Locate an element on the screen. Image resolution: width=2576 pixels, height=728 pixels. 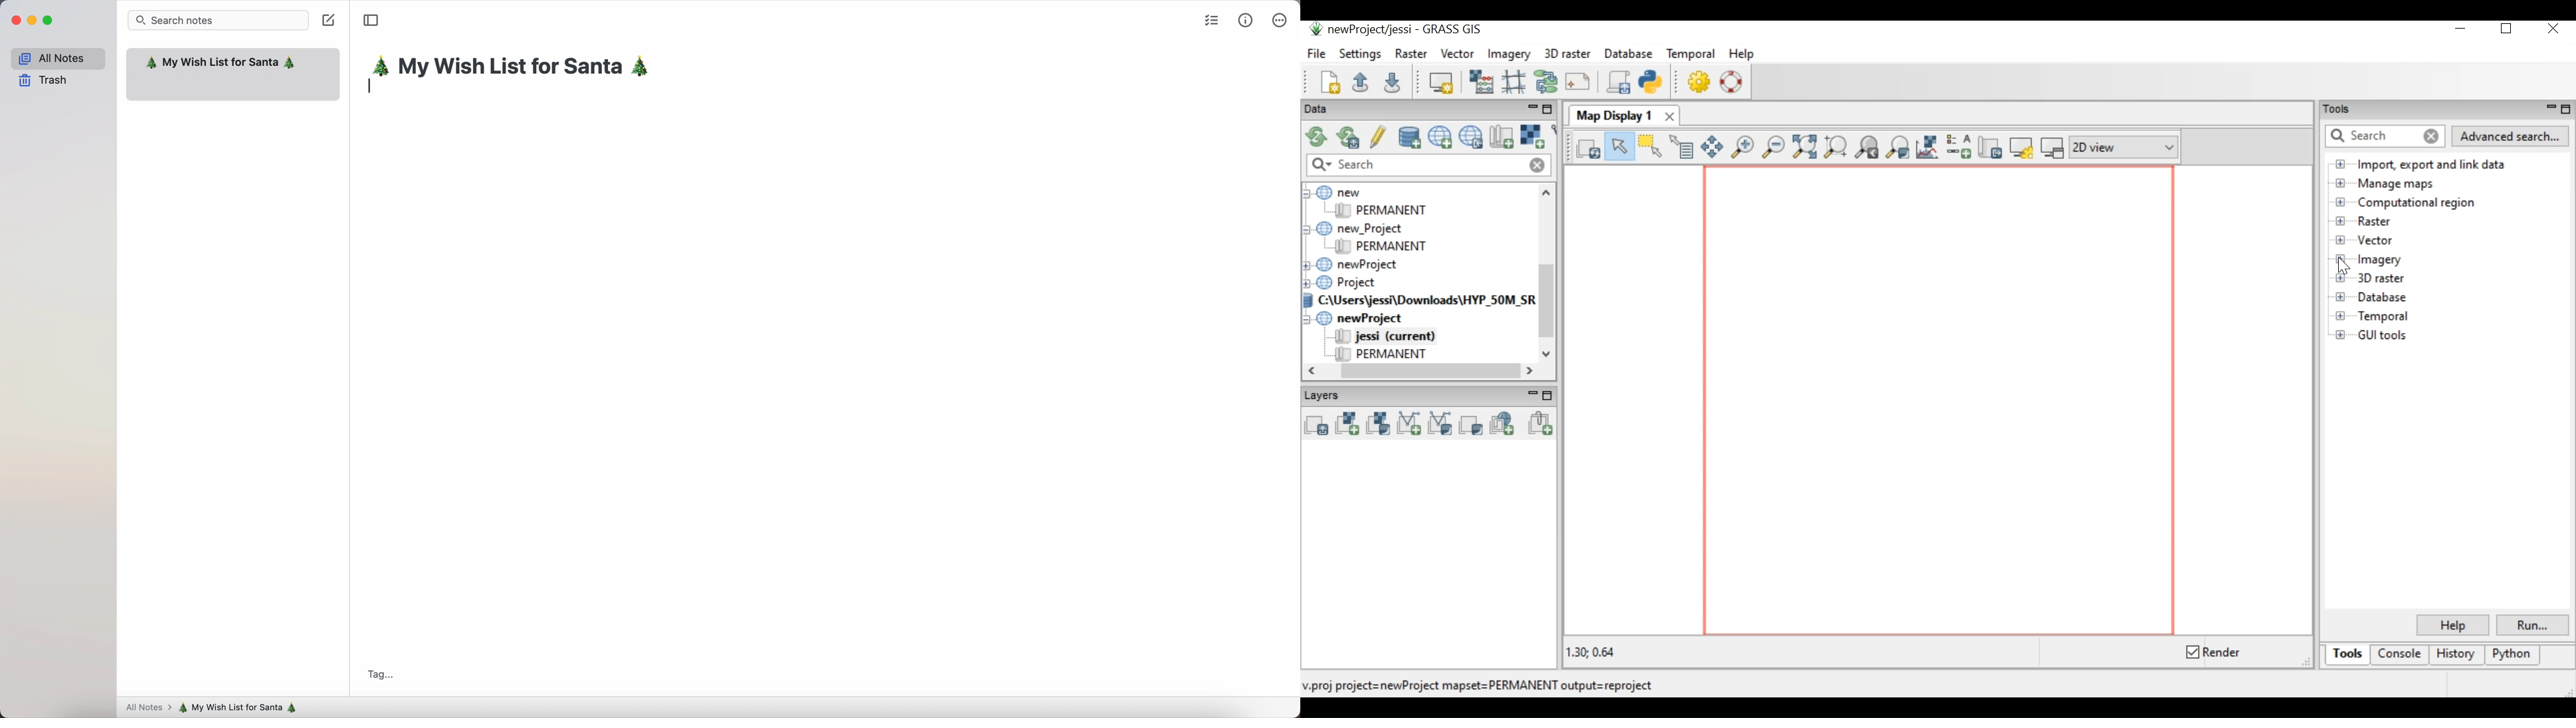
search bar is located at coordinates (219, 19).